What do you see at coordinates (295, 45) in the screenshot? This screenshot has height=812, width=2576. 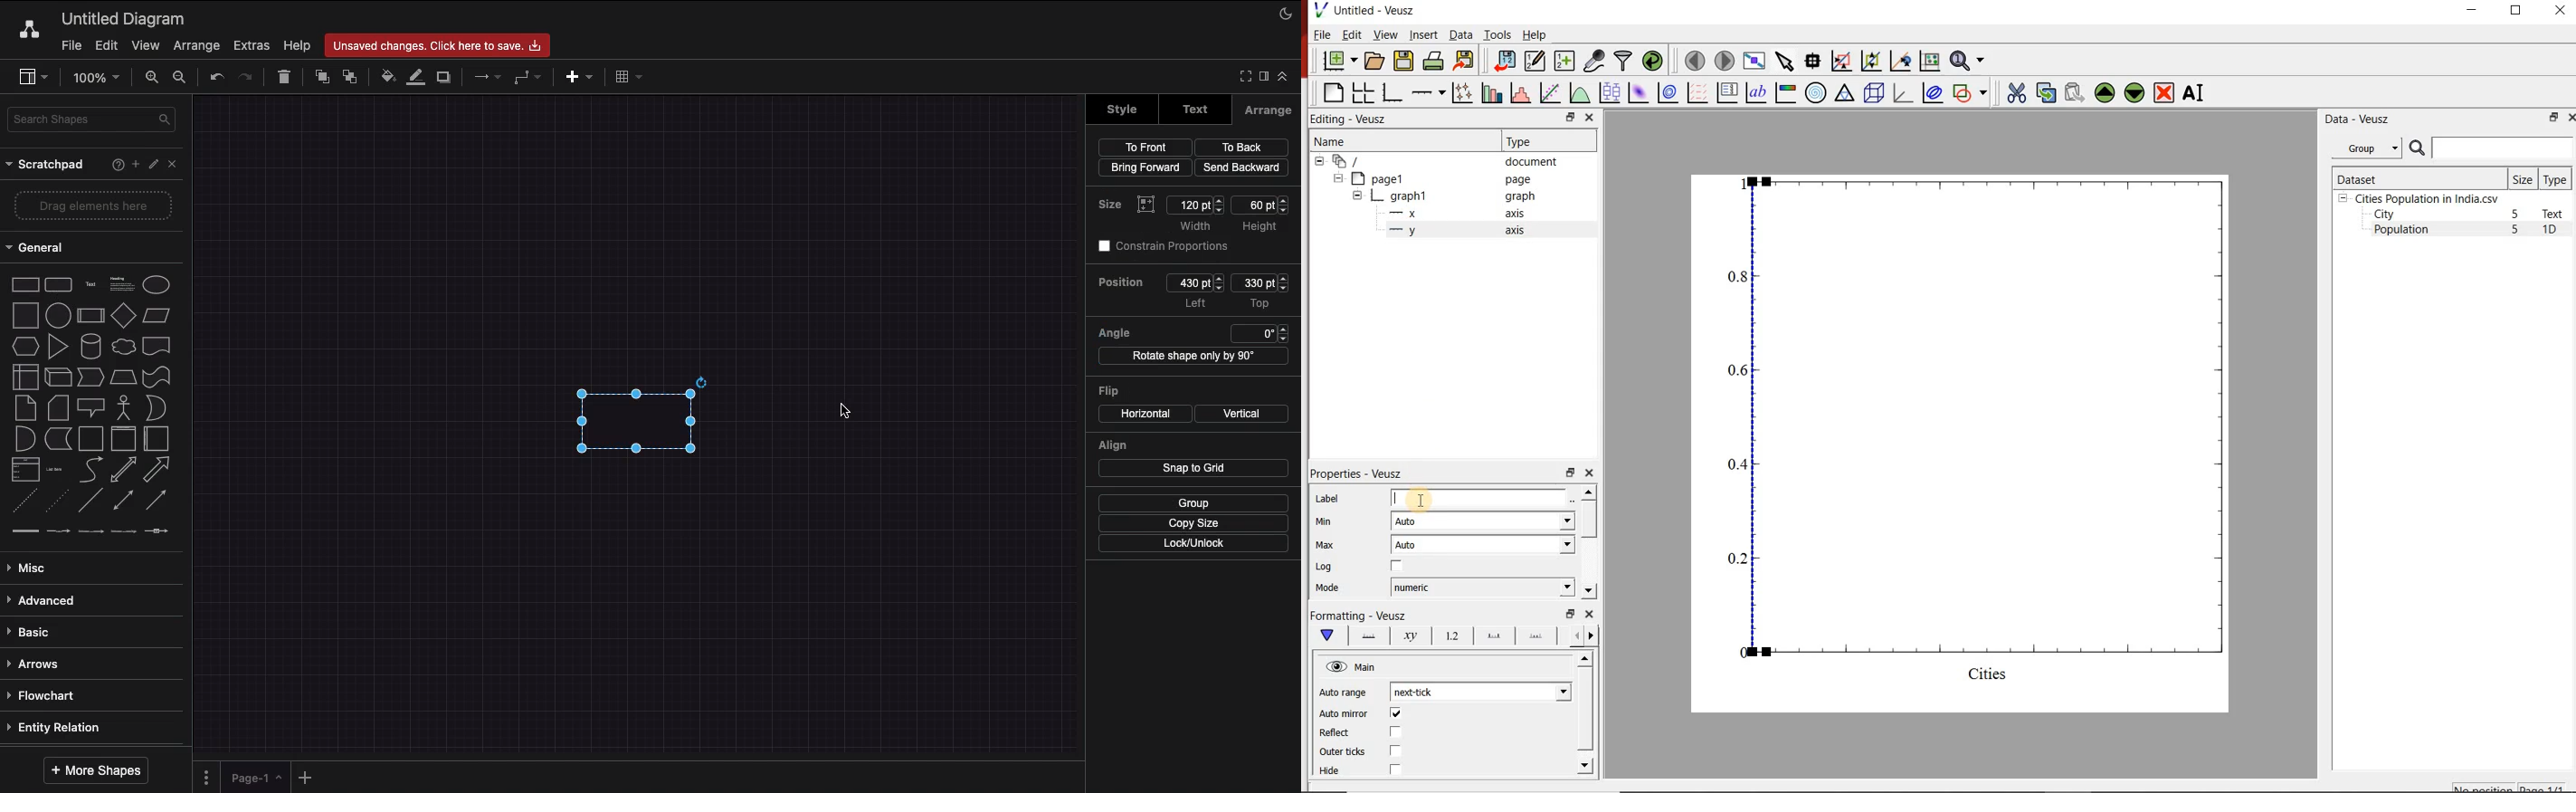 I see `Help` at bounding box center [295, 45].